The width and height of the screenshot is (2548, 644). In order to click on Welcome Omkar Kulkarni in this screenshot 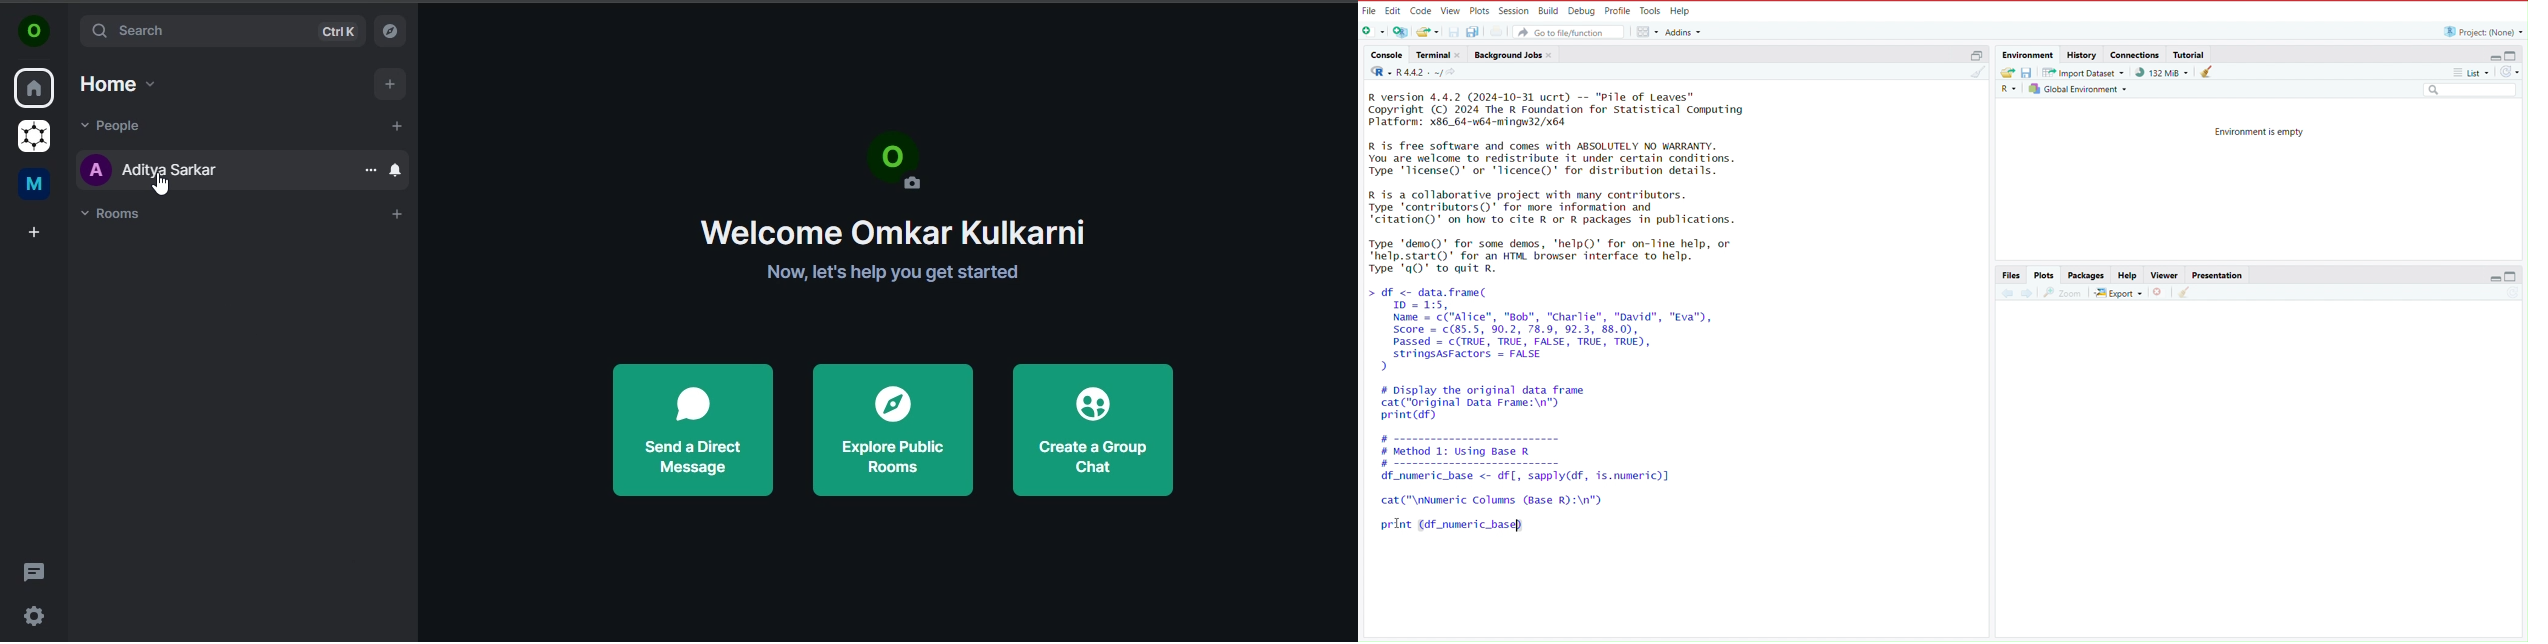, I will do `click(892, 231)`.